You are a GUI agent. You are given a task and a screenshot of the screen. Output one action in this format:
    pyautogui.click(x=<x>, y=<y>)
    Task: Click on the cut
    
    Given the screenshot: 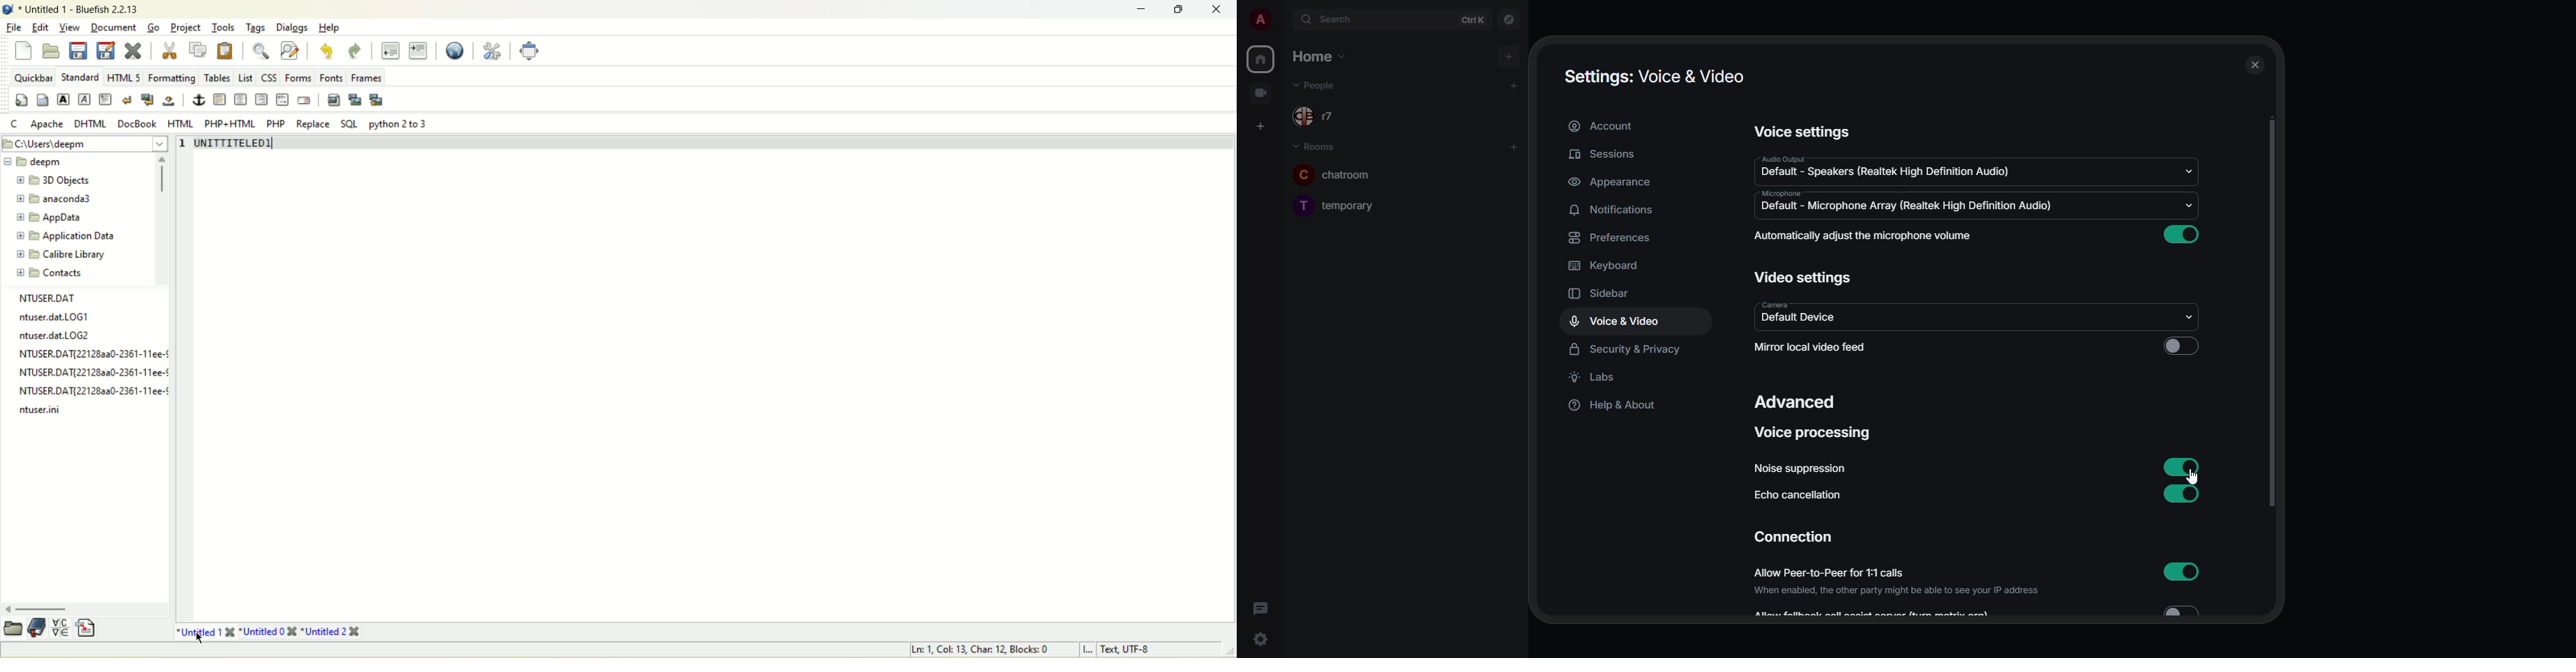 What is the action you would take?
    pyautogui.click(x=171, y=52)
    